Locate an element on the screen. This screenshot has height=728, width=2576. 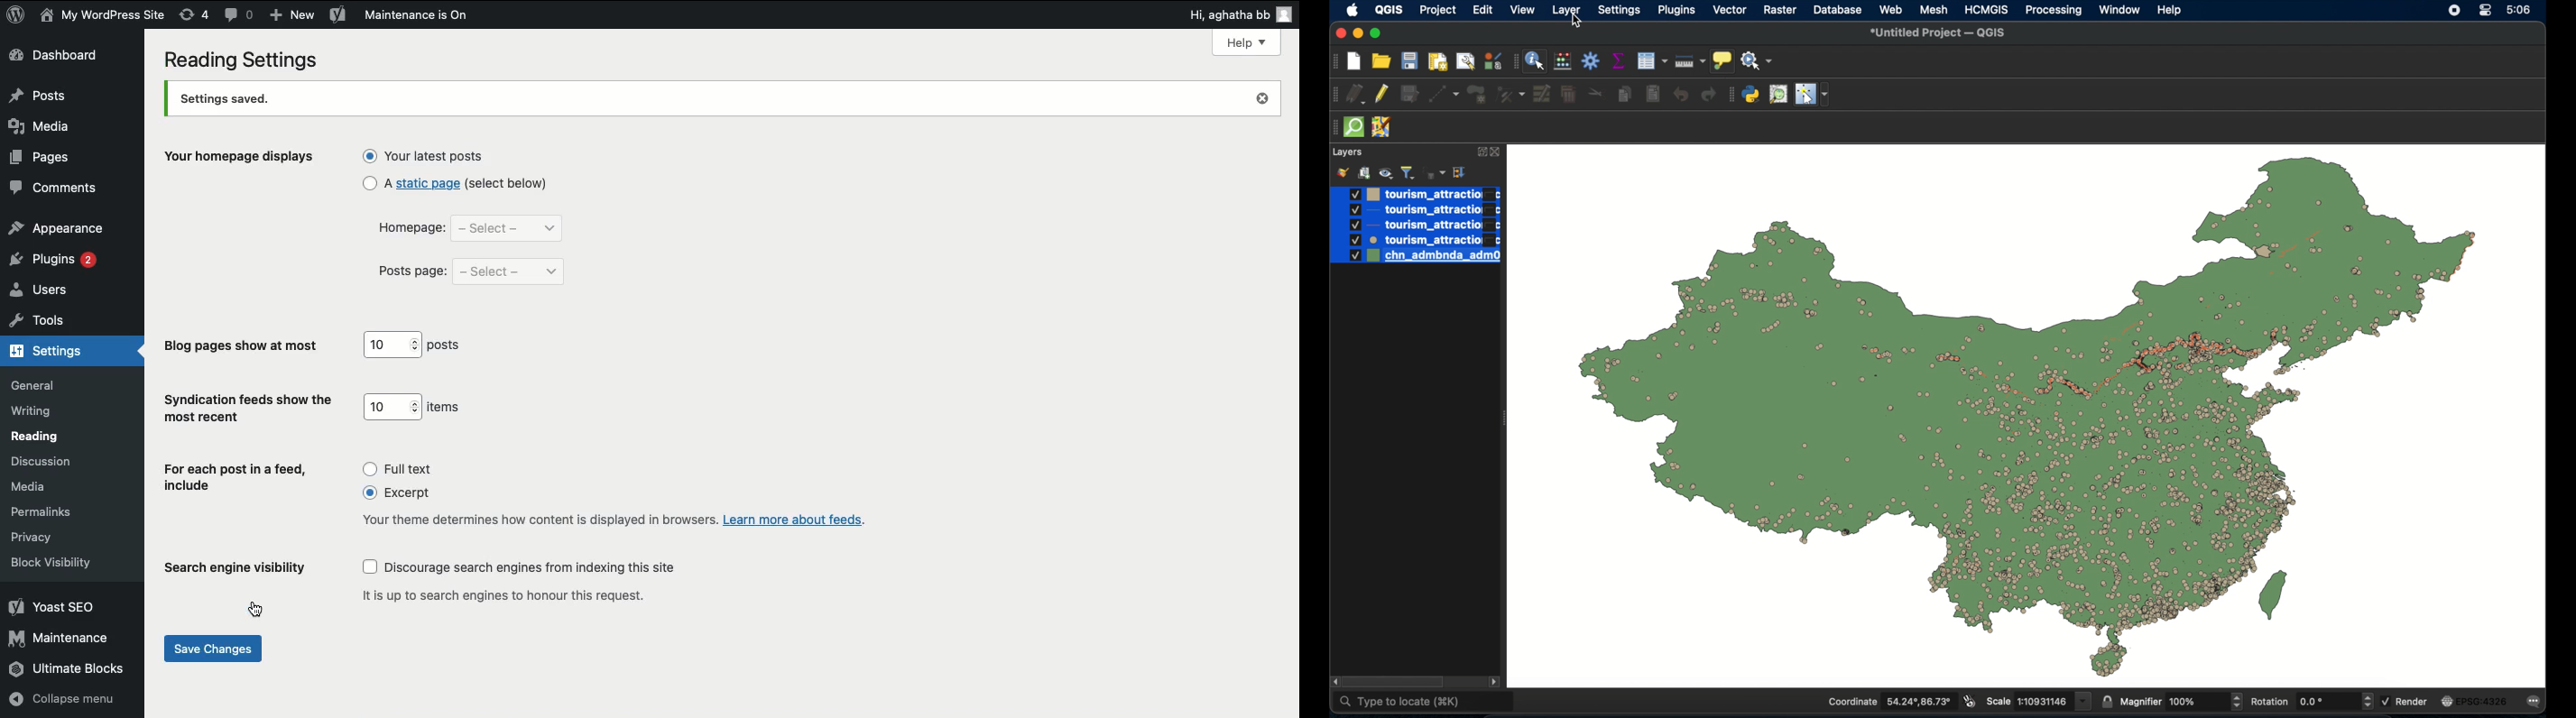
reading is located at coordinates (38, 436).